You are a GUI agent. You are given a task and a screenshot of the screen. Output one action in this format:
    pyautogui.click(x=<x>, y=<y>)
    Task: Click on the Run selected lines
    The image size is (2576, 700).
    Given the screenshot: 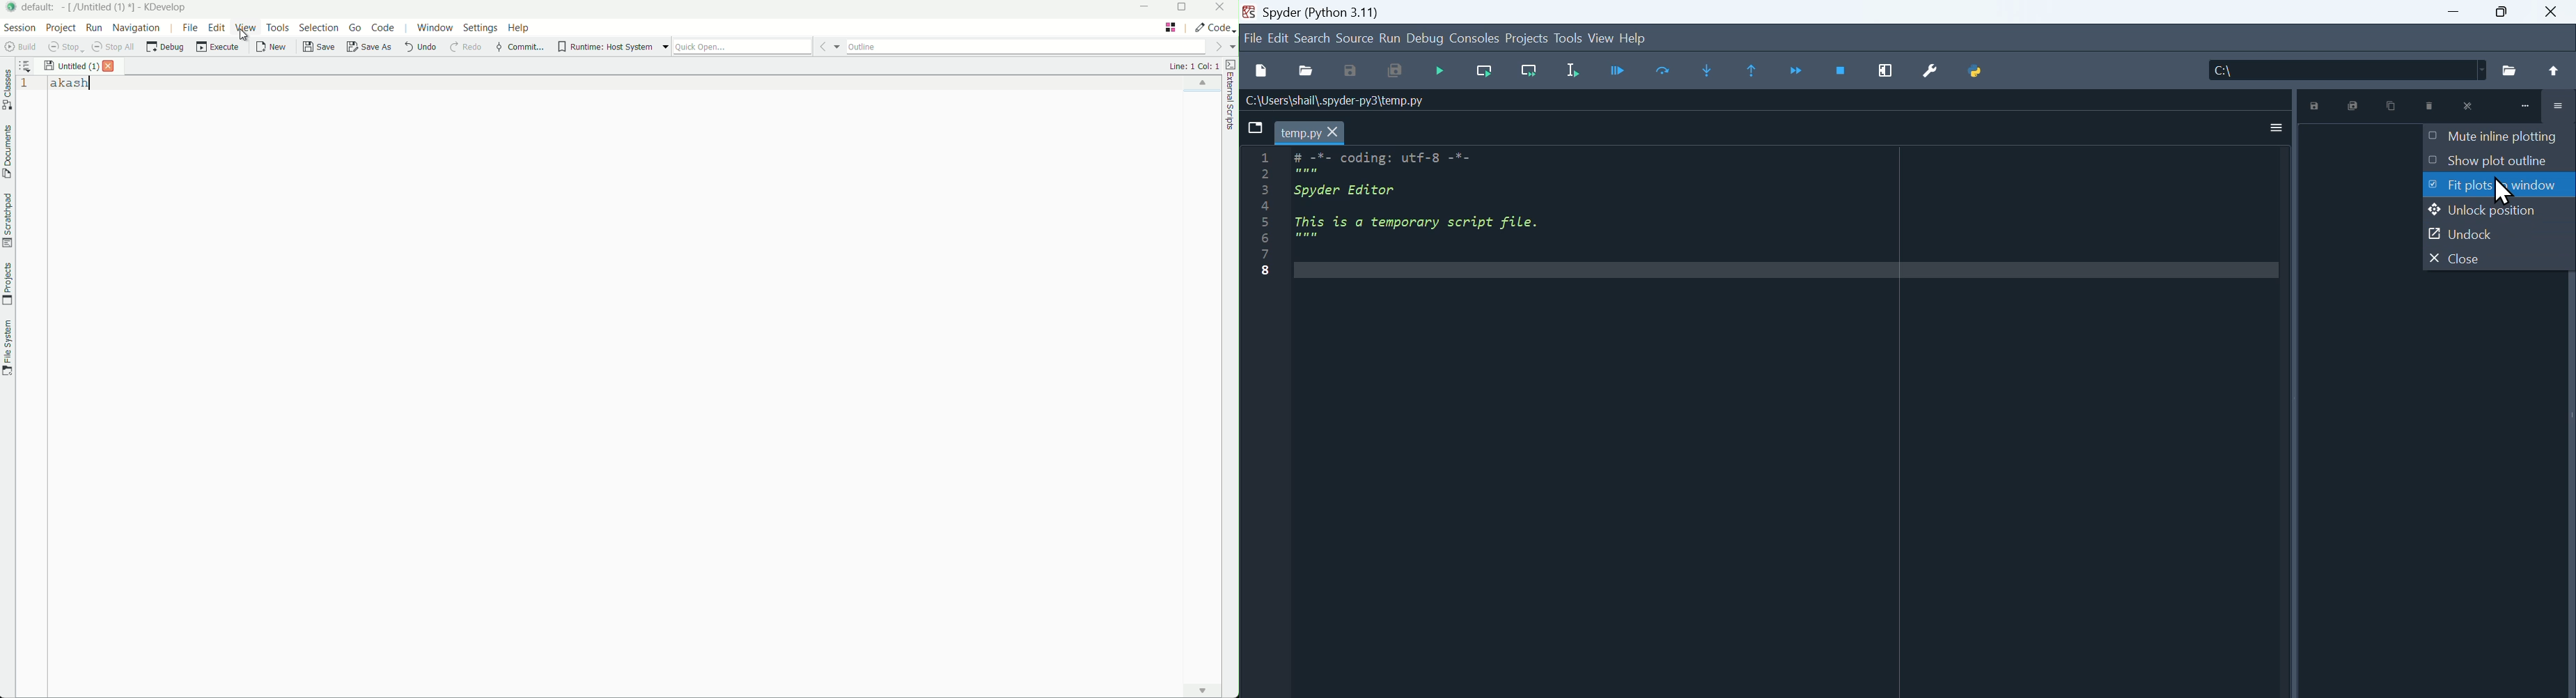 What is the action you would take?
    pyautogui.click(x=1668, y=71)
    